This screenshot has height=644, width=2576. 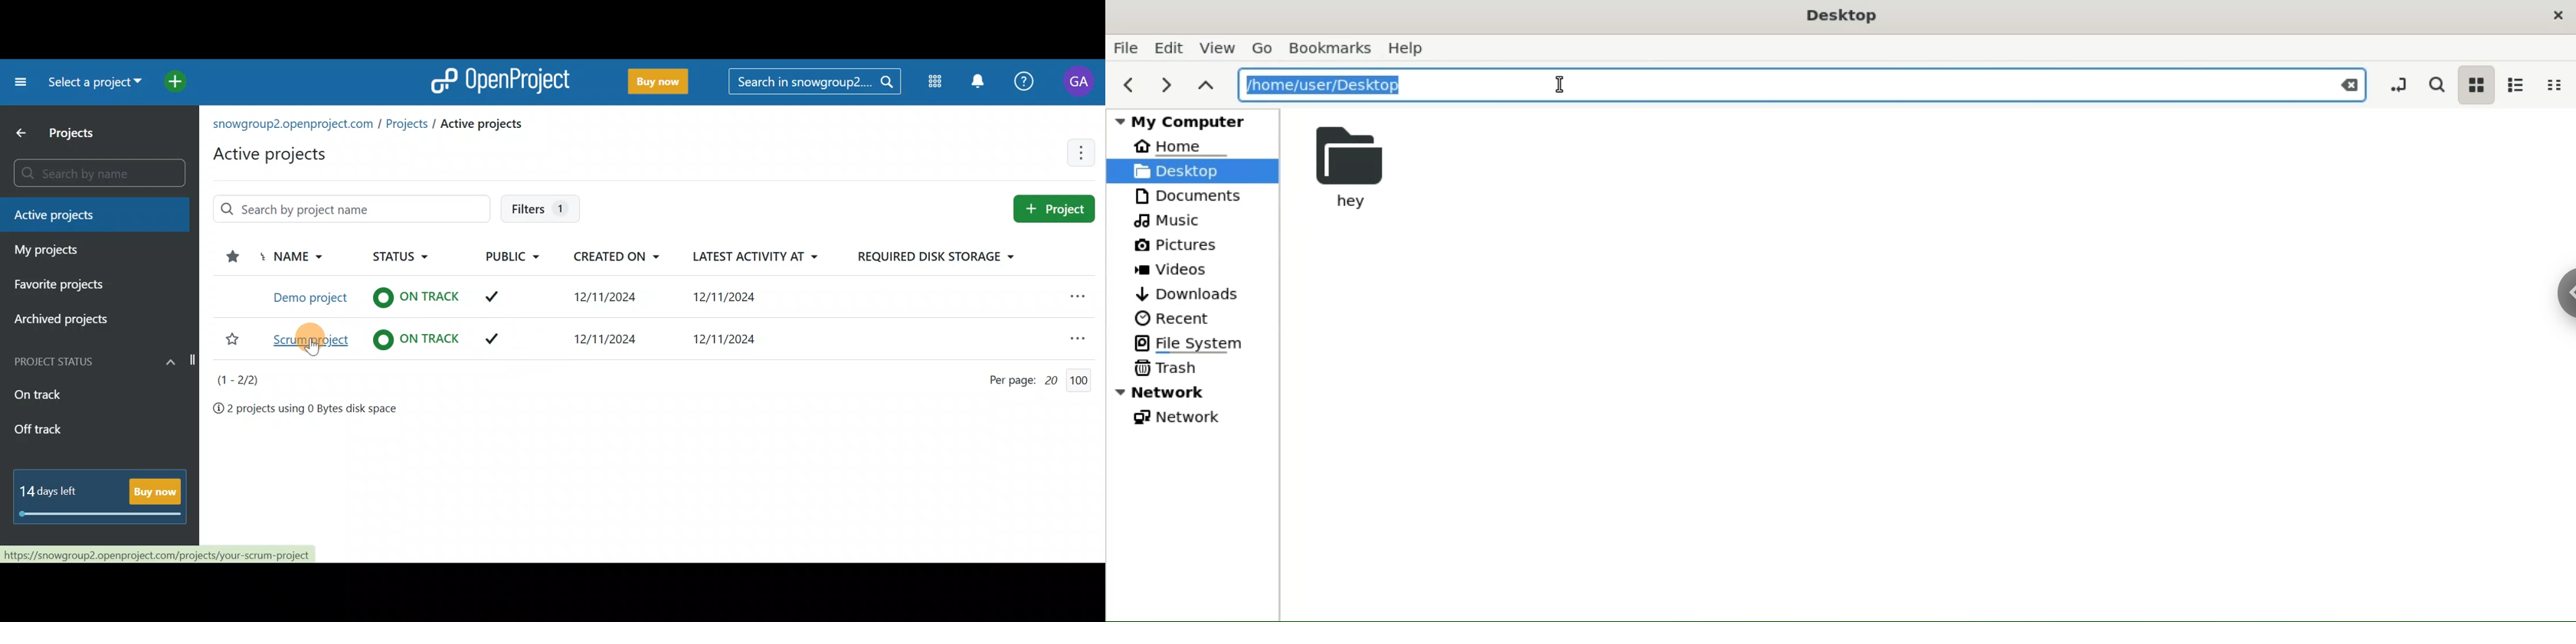 What do you see at coordinates (1329, 47) in the screenshot?
I see `bookmarks` at bounding box center [1329, 47].